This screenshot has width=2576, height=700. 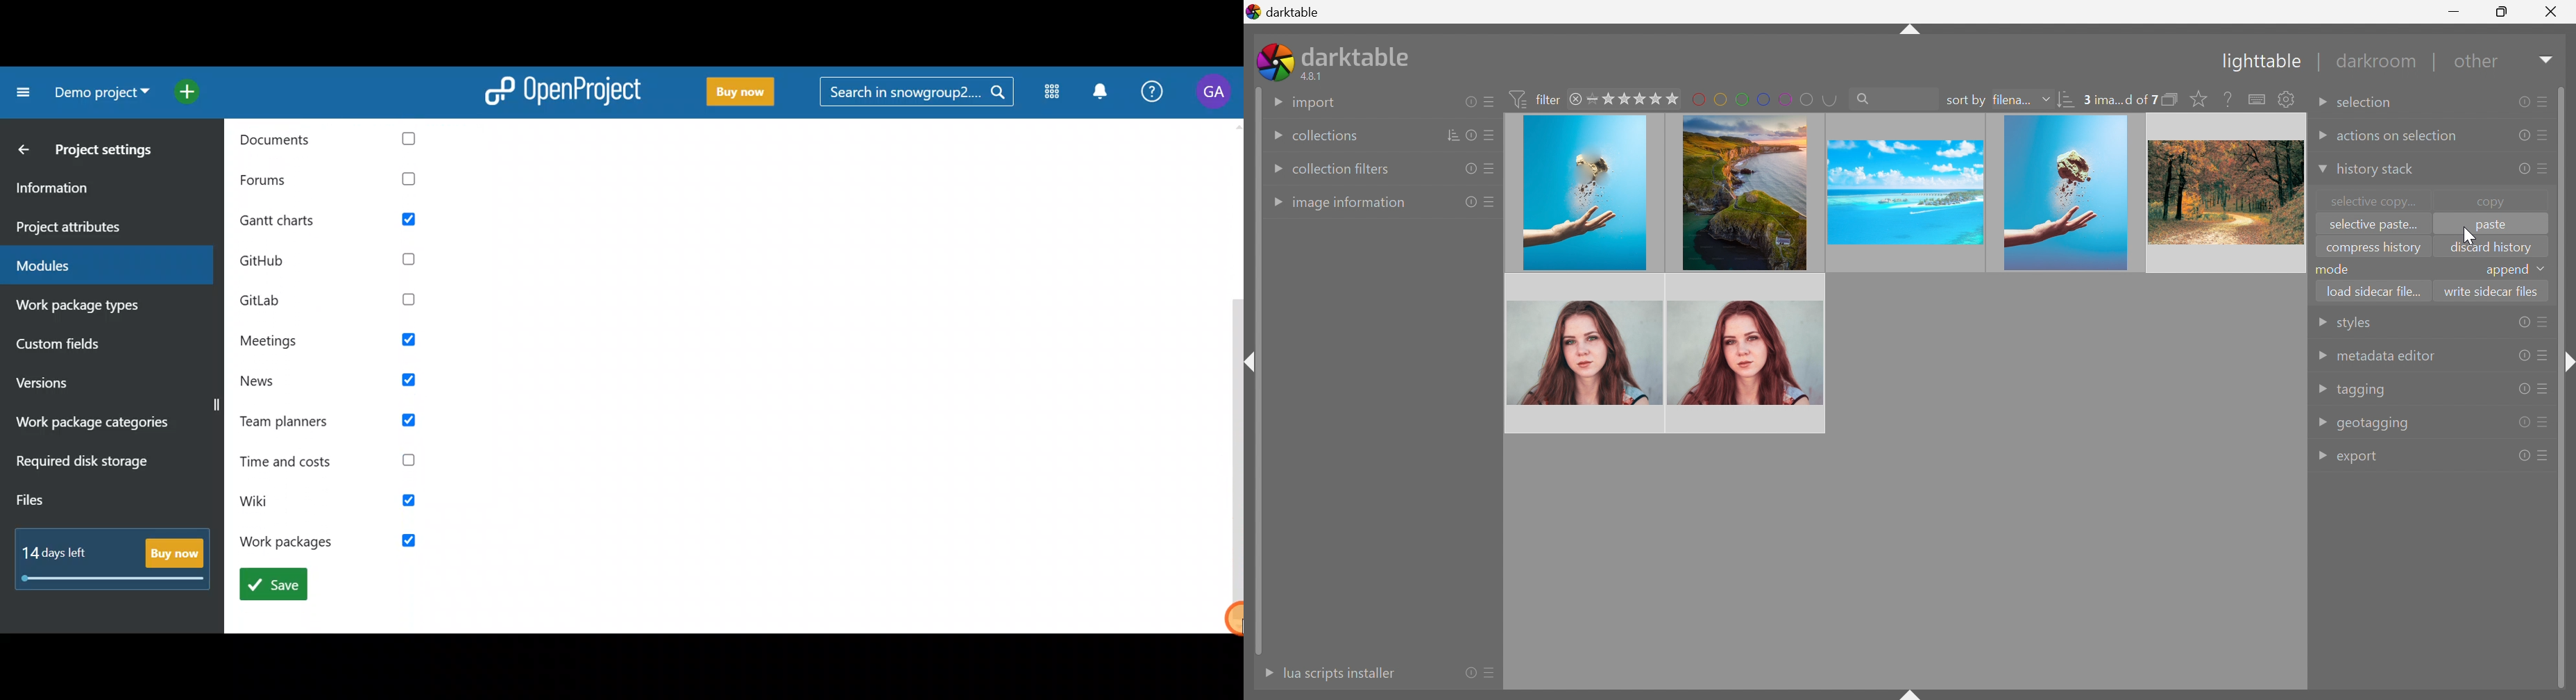 What do you see at coordinates (2046, 99) in the screenshot?
I see `Drop Down` at bounding box center [2046, 99].